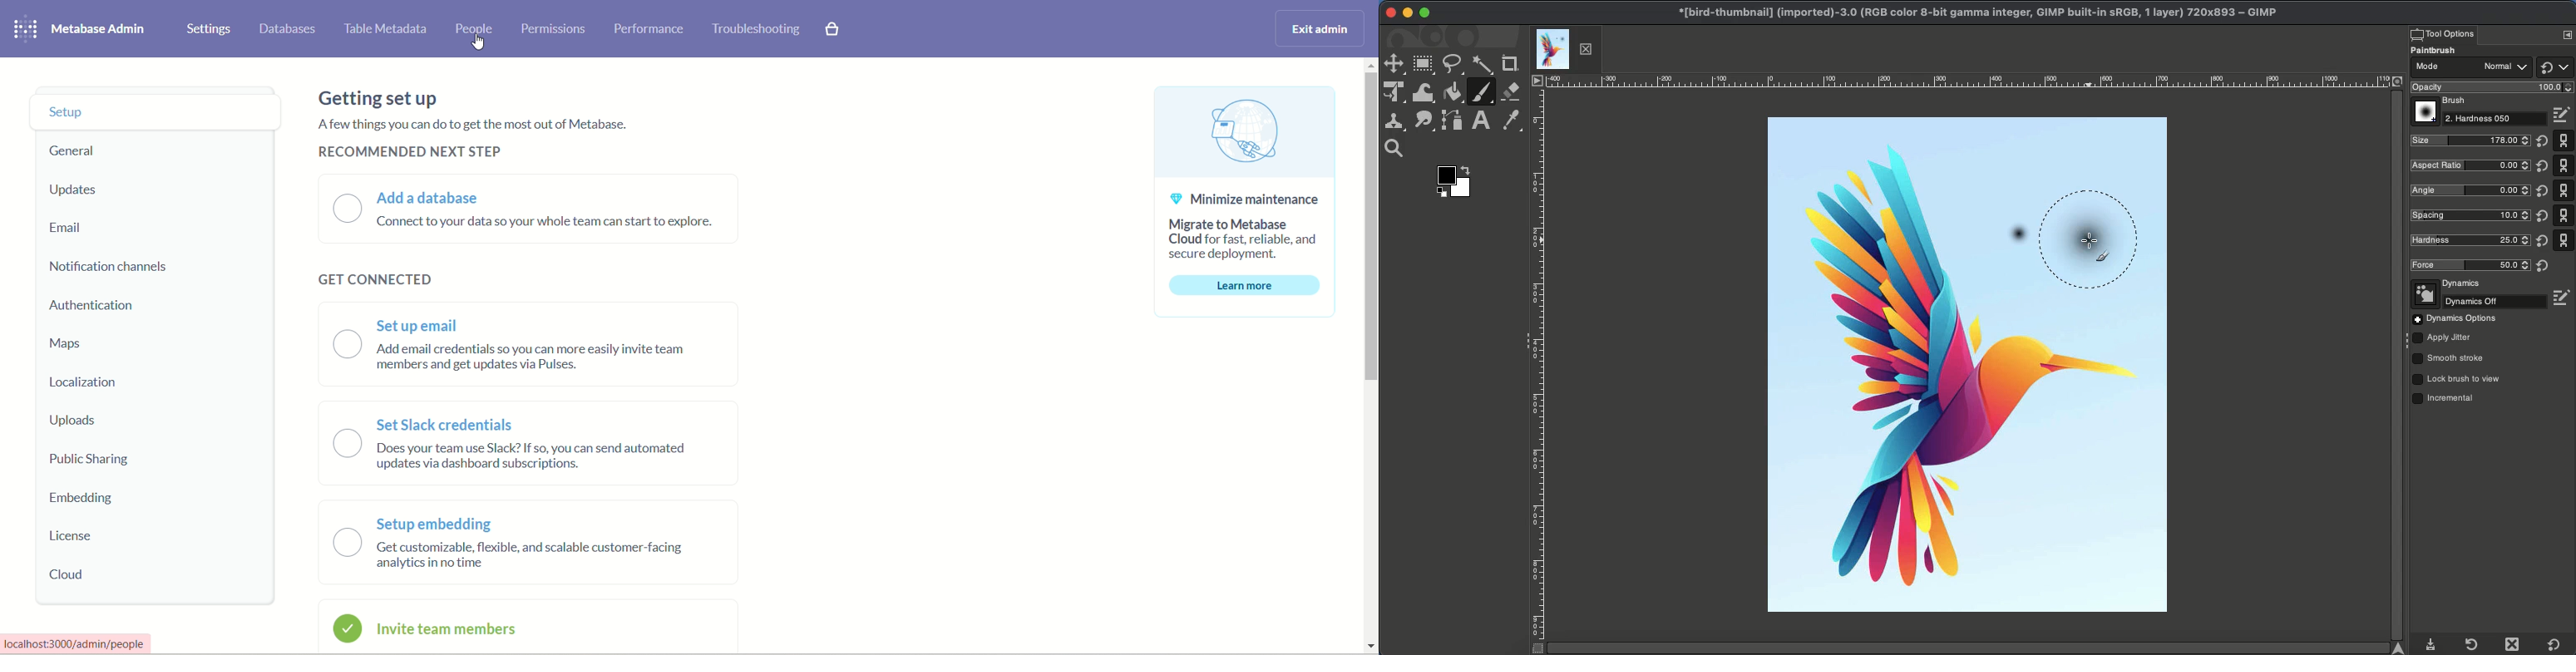 This screenshot has width=2576, height=672. Describe the element at coordinates (27, 27) in the screenshot. I see `logo` at that location.